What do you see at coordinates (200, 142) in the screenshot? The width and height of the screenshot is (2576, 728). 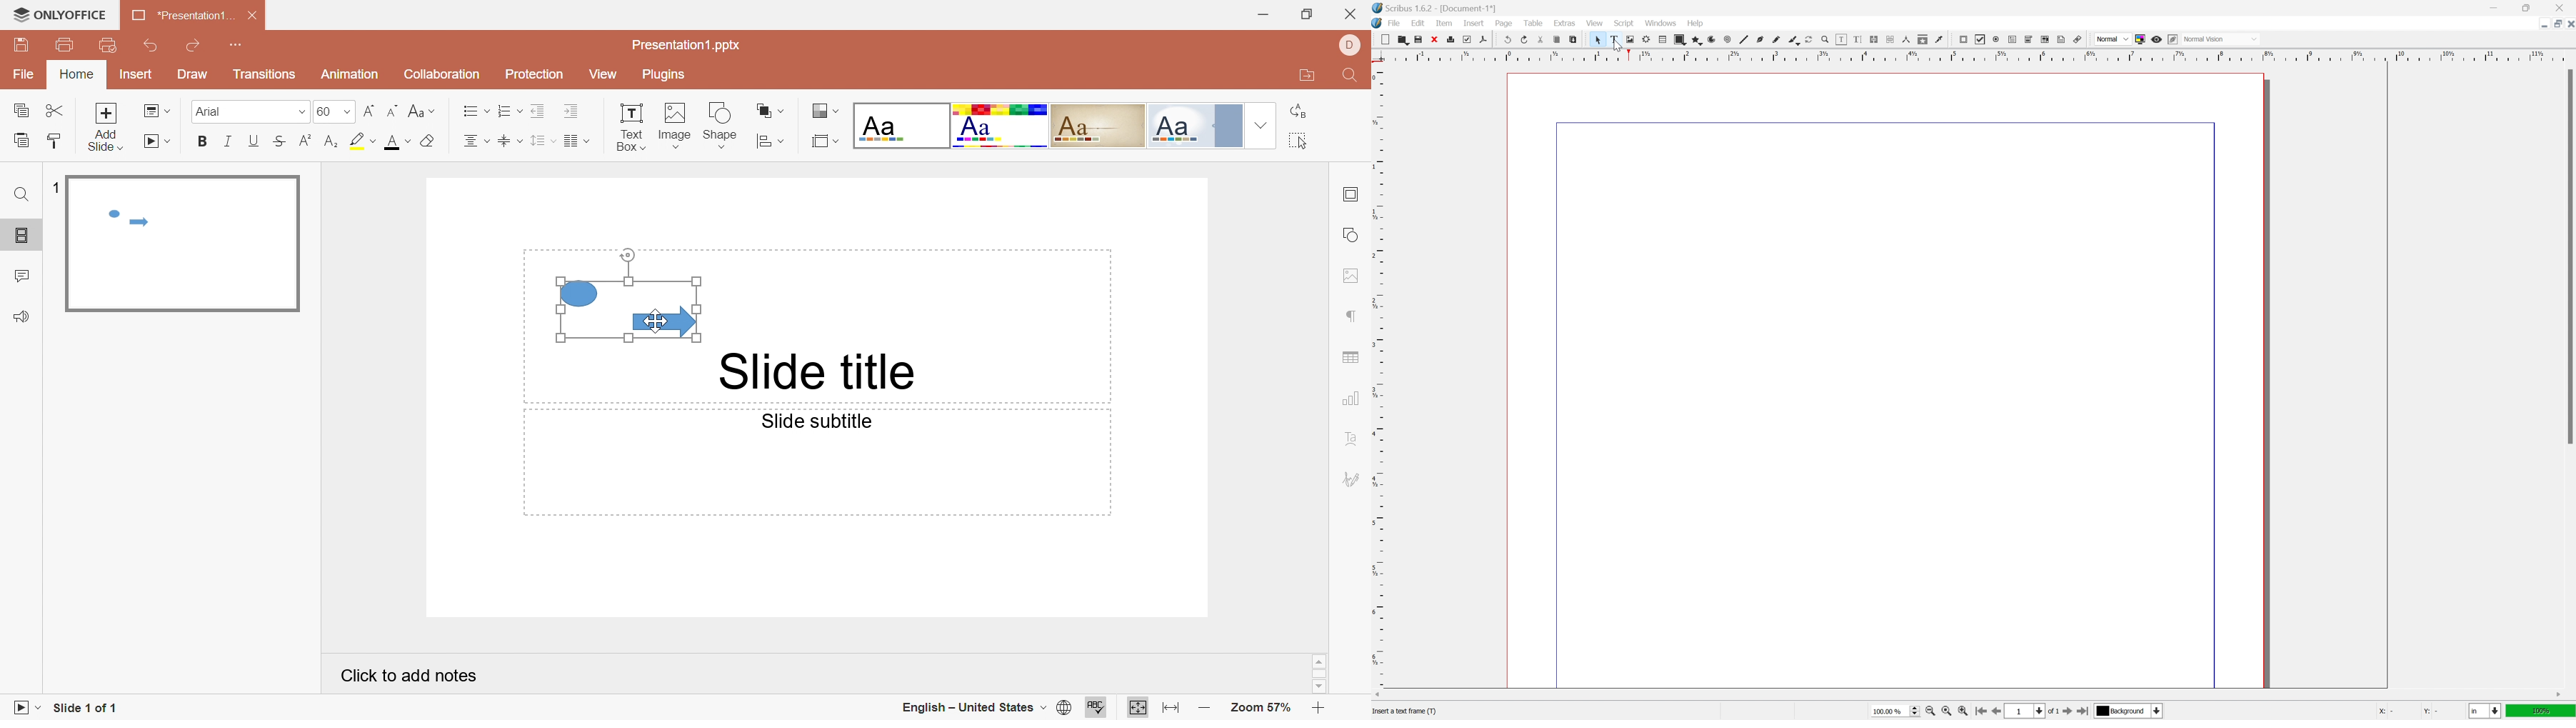 I see `Bold` at bounding box center [200, 142].